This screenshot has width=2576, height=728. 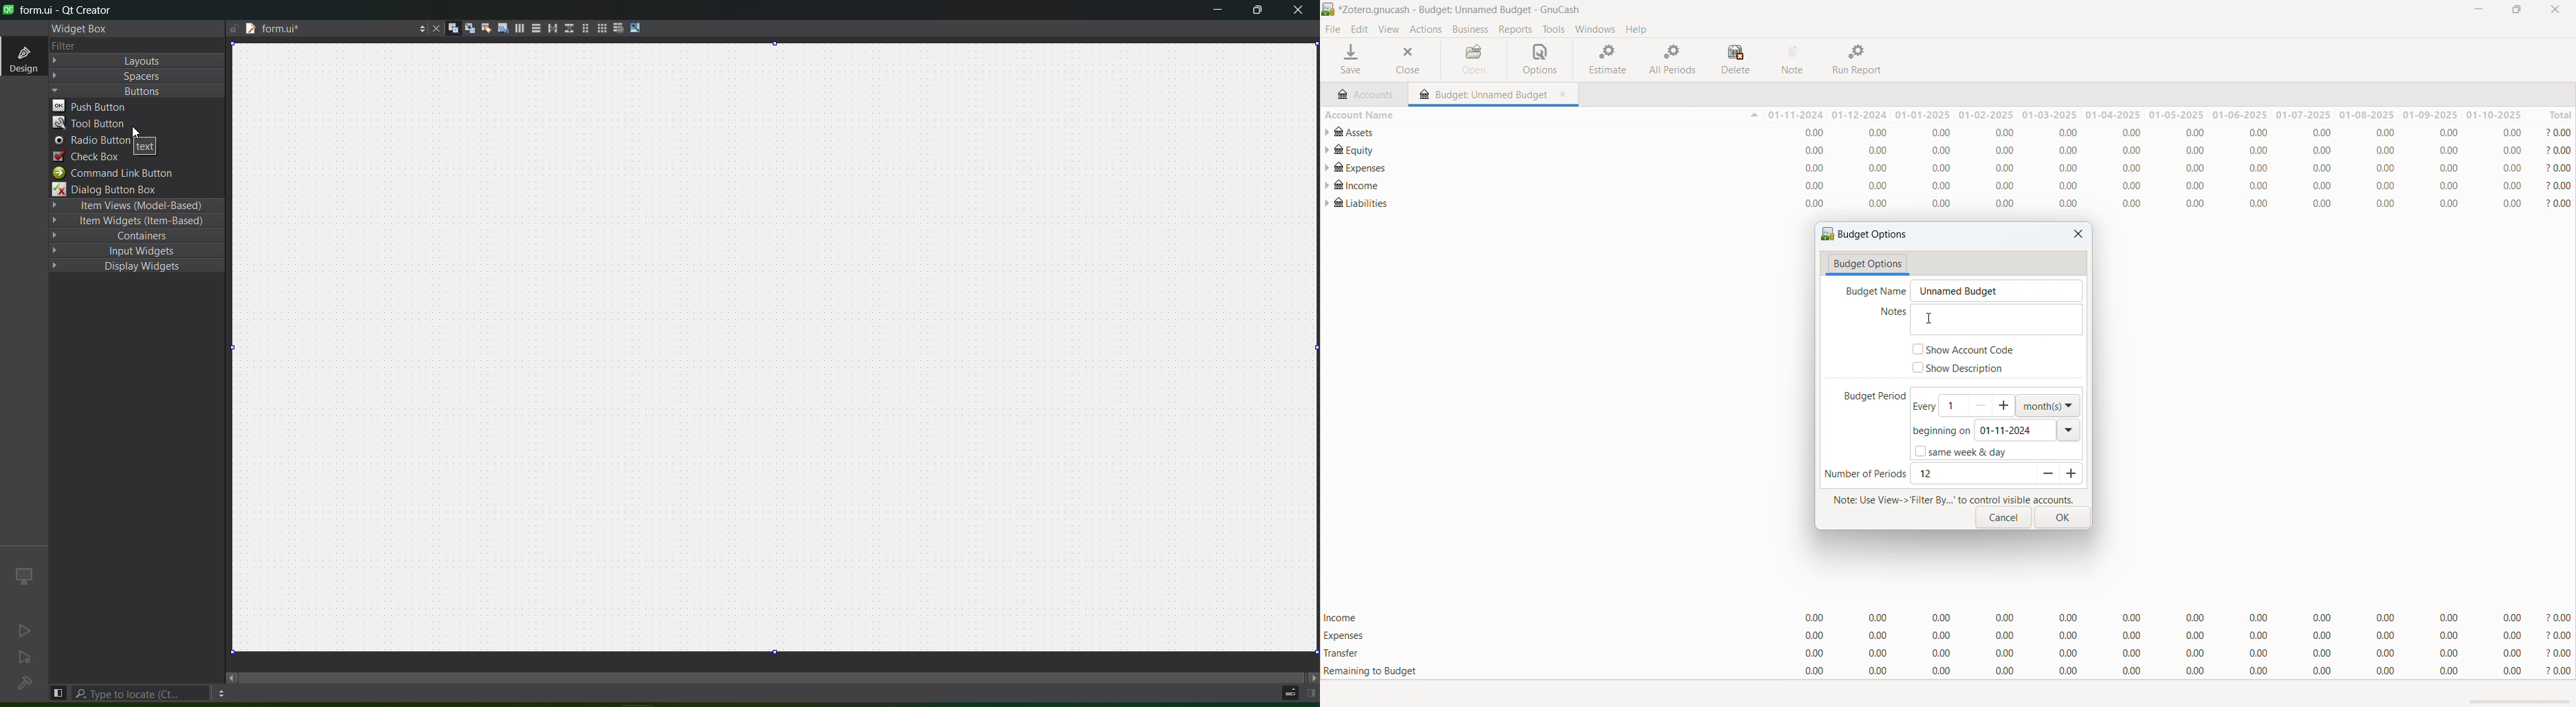 I want to click on scroll bar, so click(x=770, y=675).